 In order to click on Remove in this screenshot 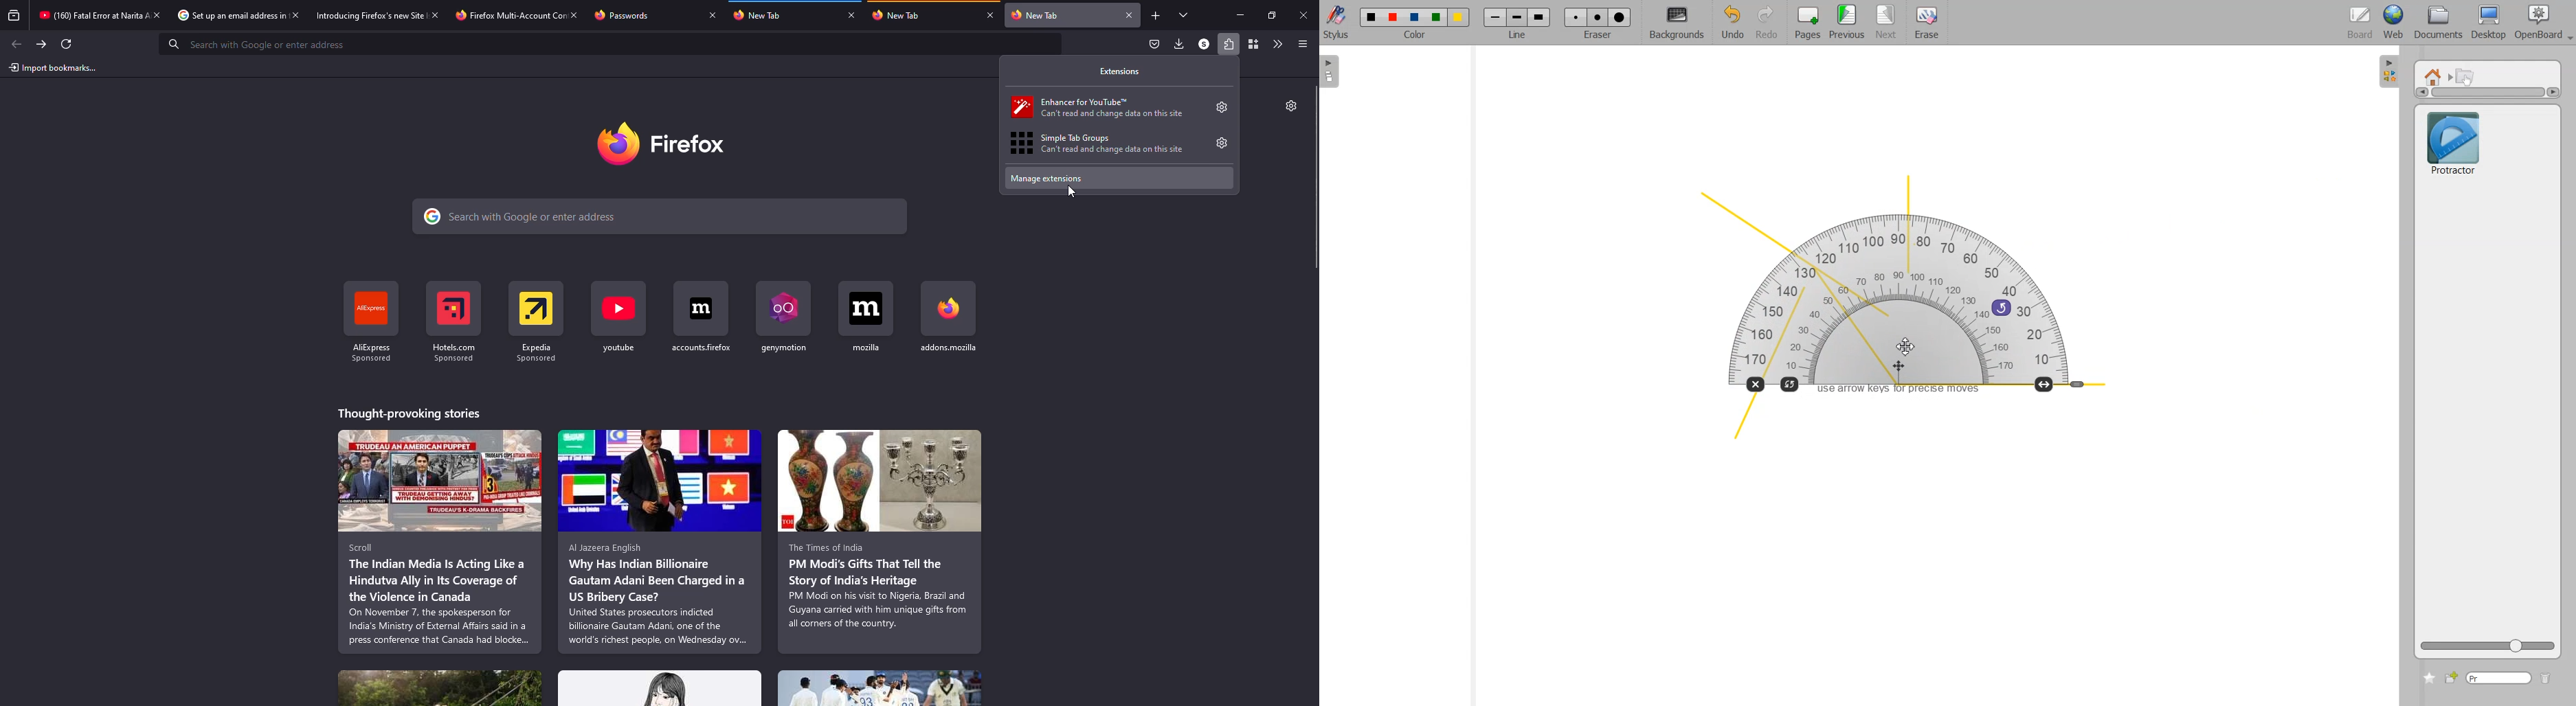, I will do `click(1754, 384)`.